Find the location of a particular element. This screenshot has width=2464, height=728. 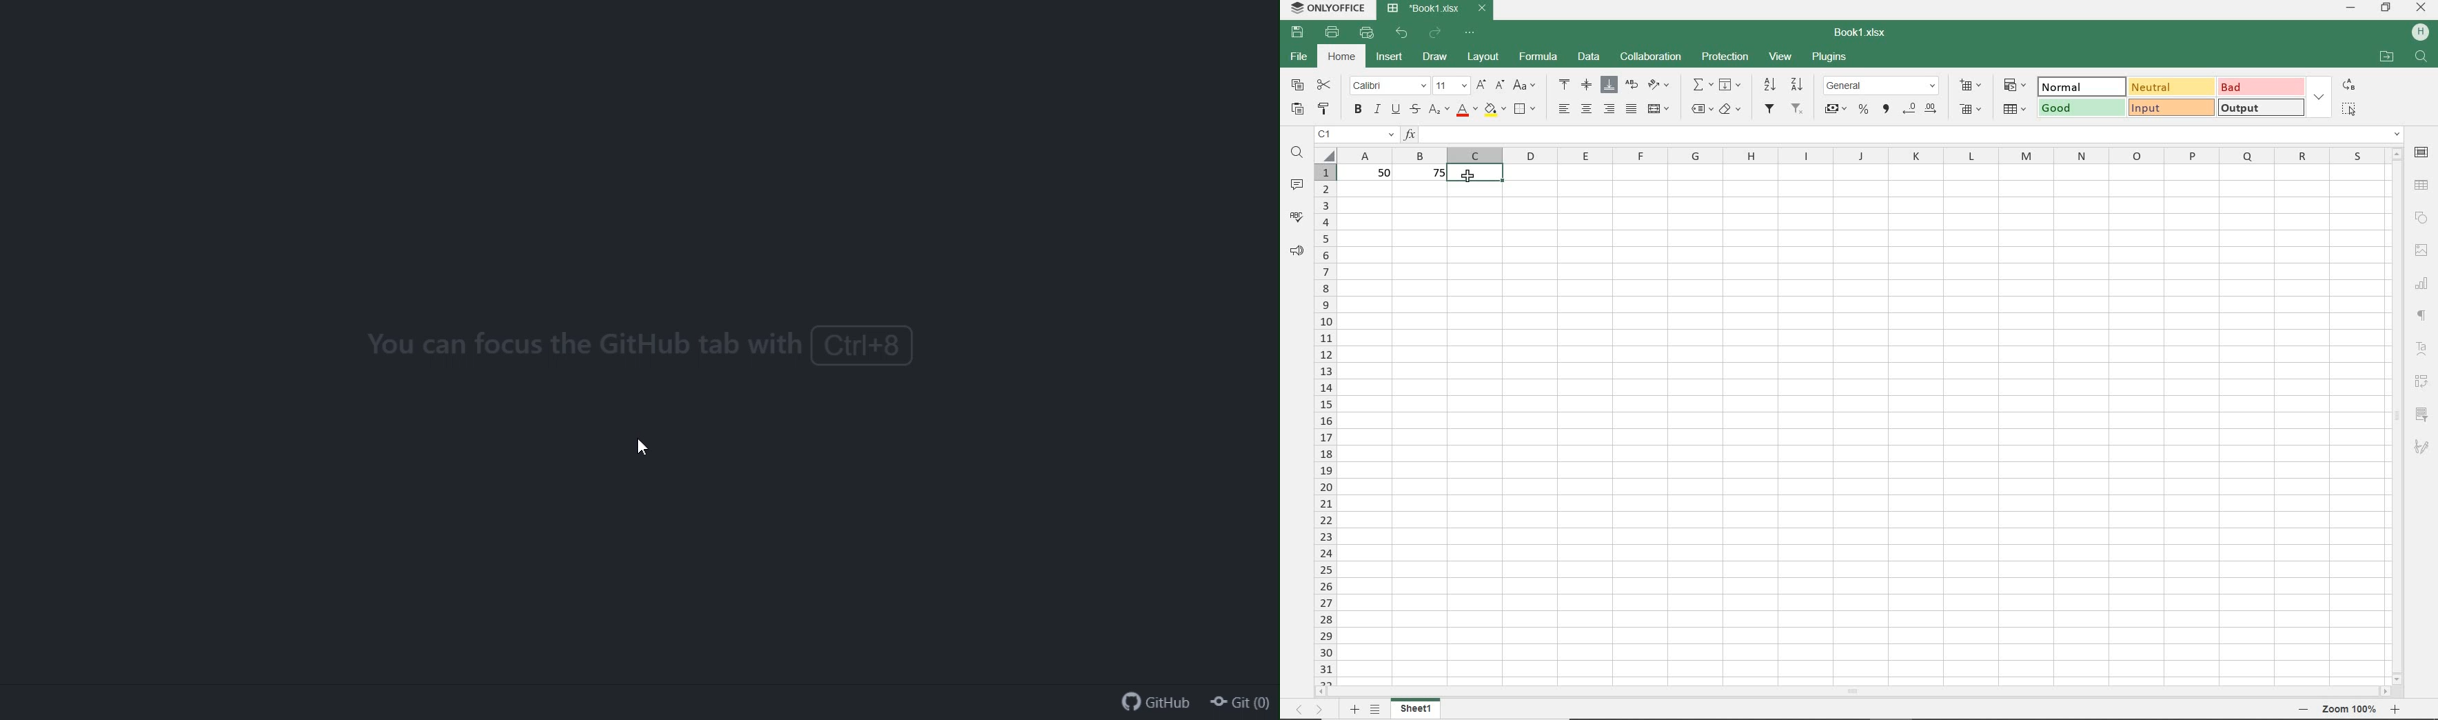

draw is located at coordinates (1434, 57).